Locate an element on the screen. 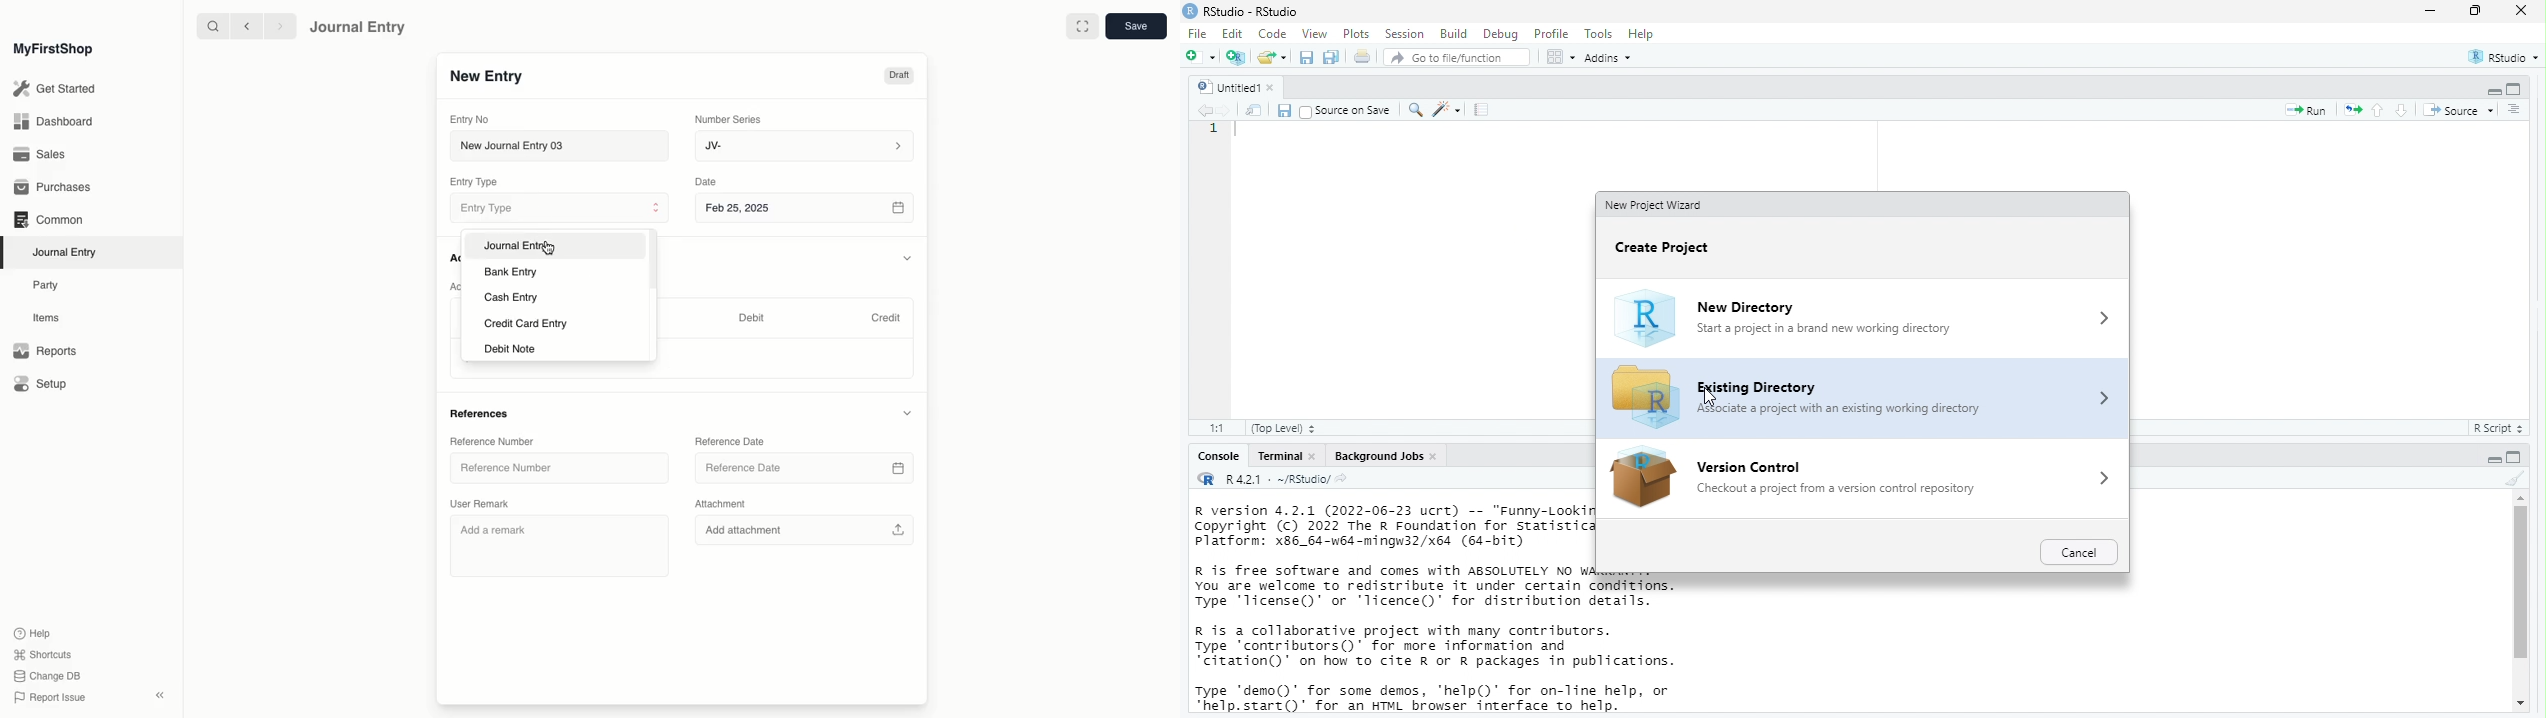  Credit Card Entry is located at coordinates (525, 324).